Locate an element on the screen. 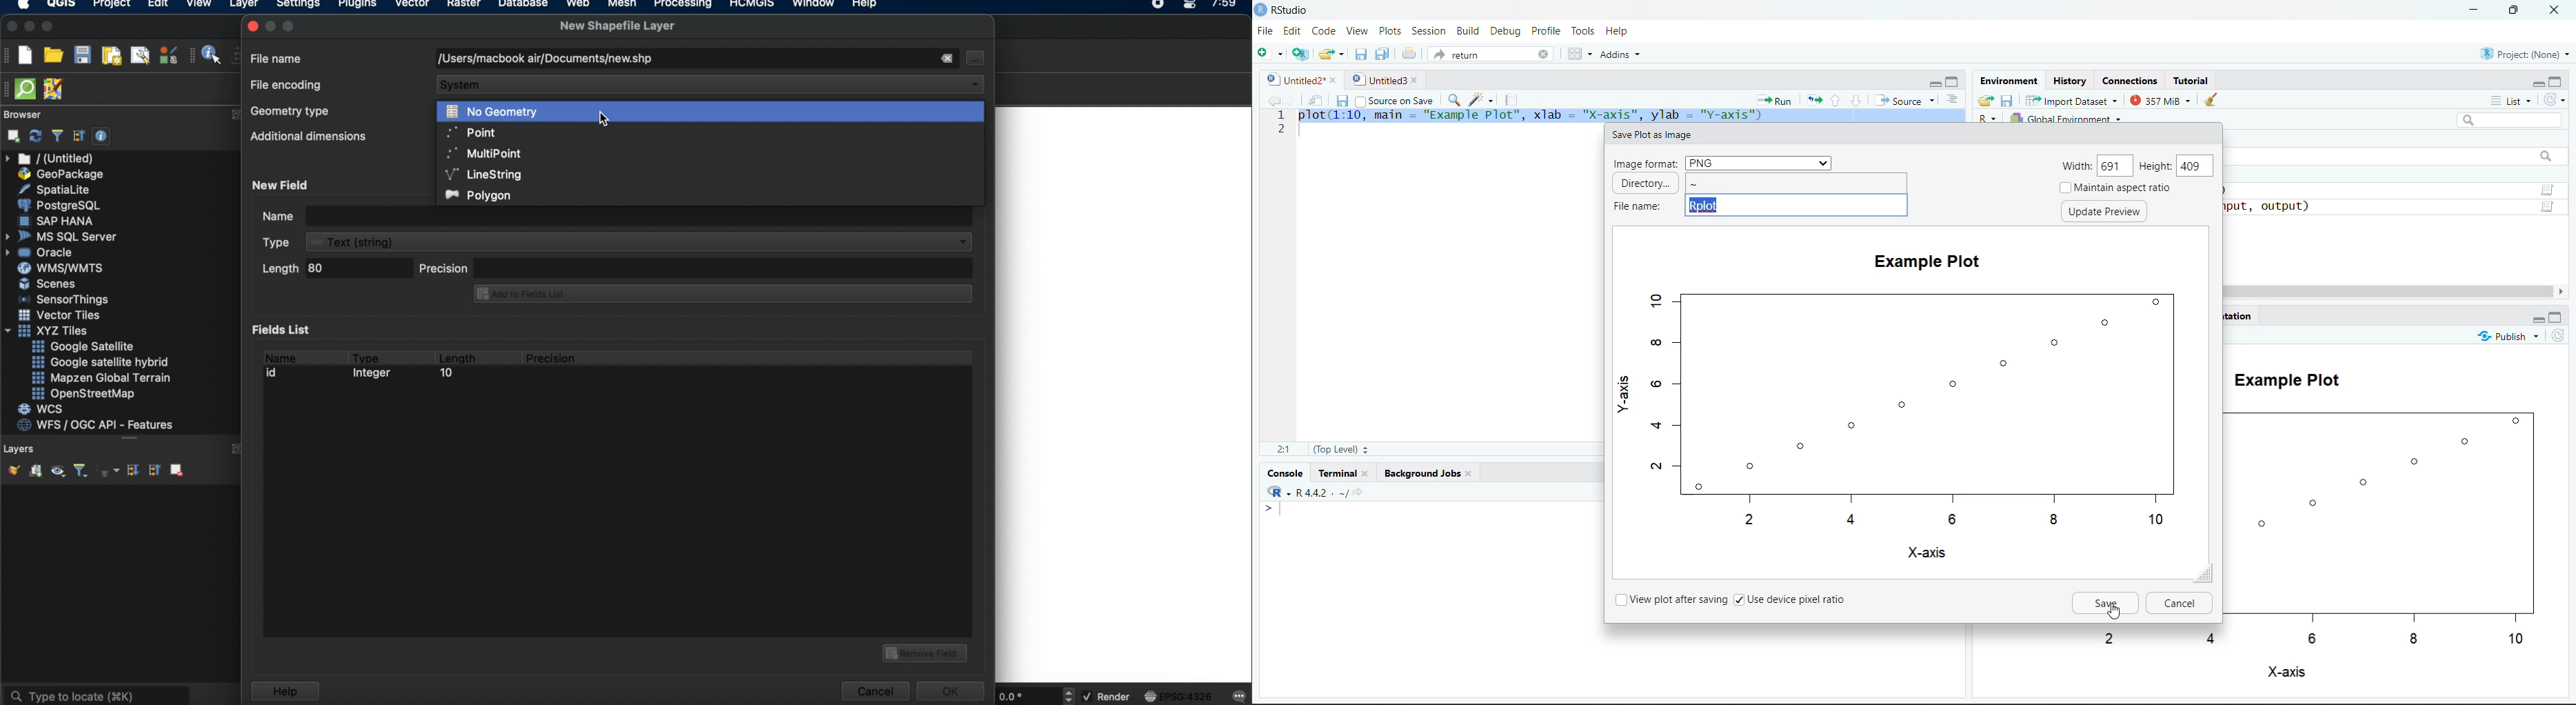  Save plot as image is located at coordinates (1650, 135).